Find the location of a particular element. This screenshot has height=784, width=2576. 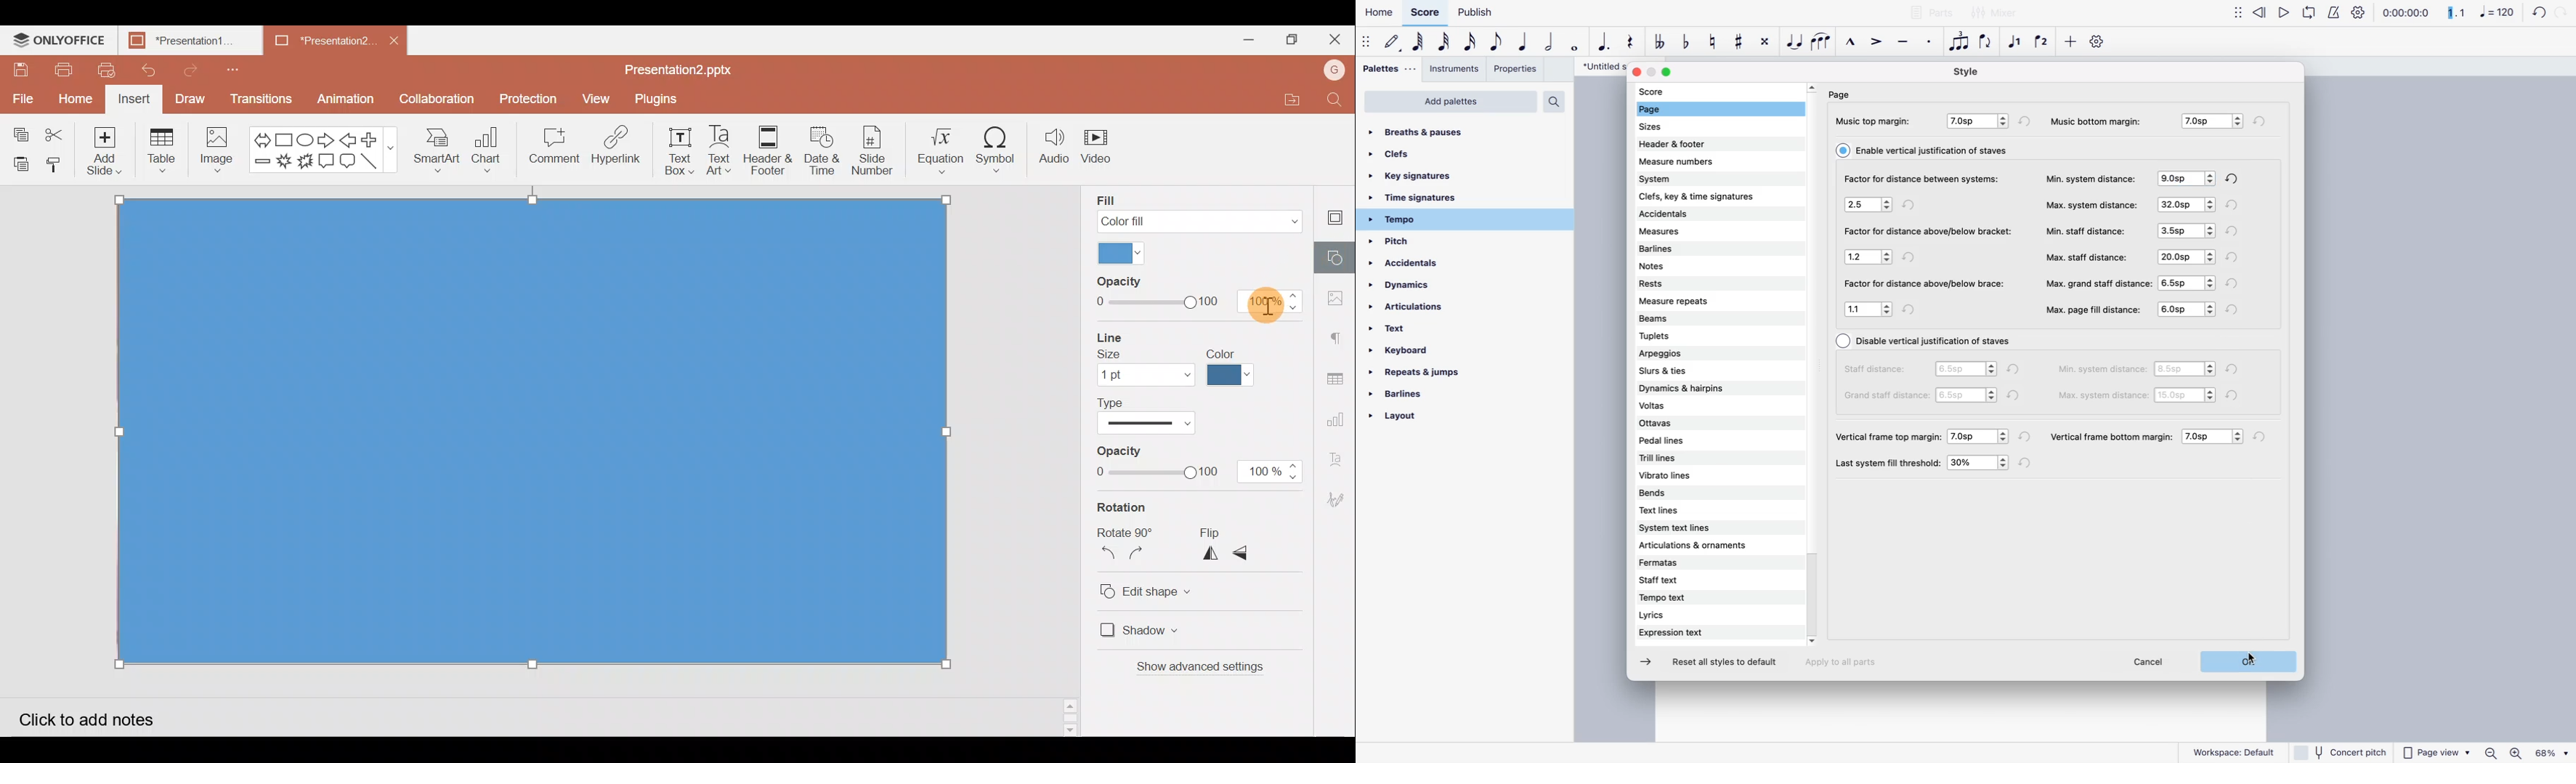

max grand staff distance is located at coordinates (2099, 282).